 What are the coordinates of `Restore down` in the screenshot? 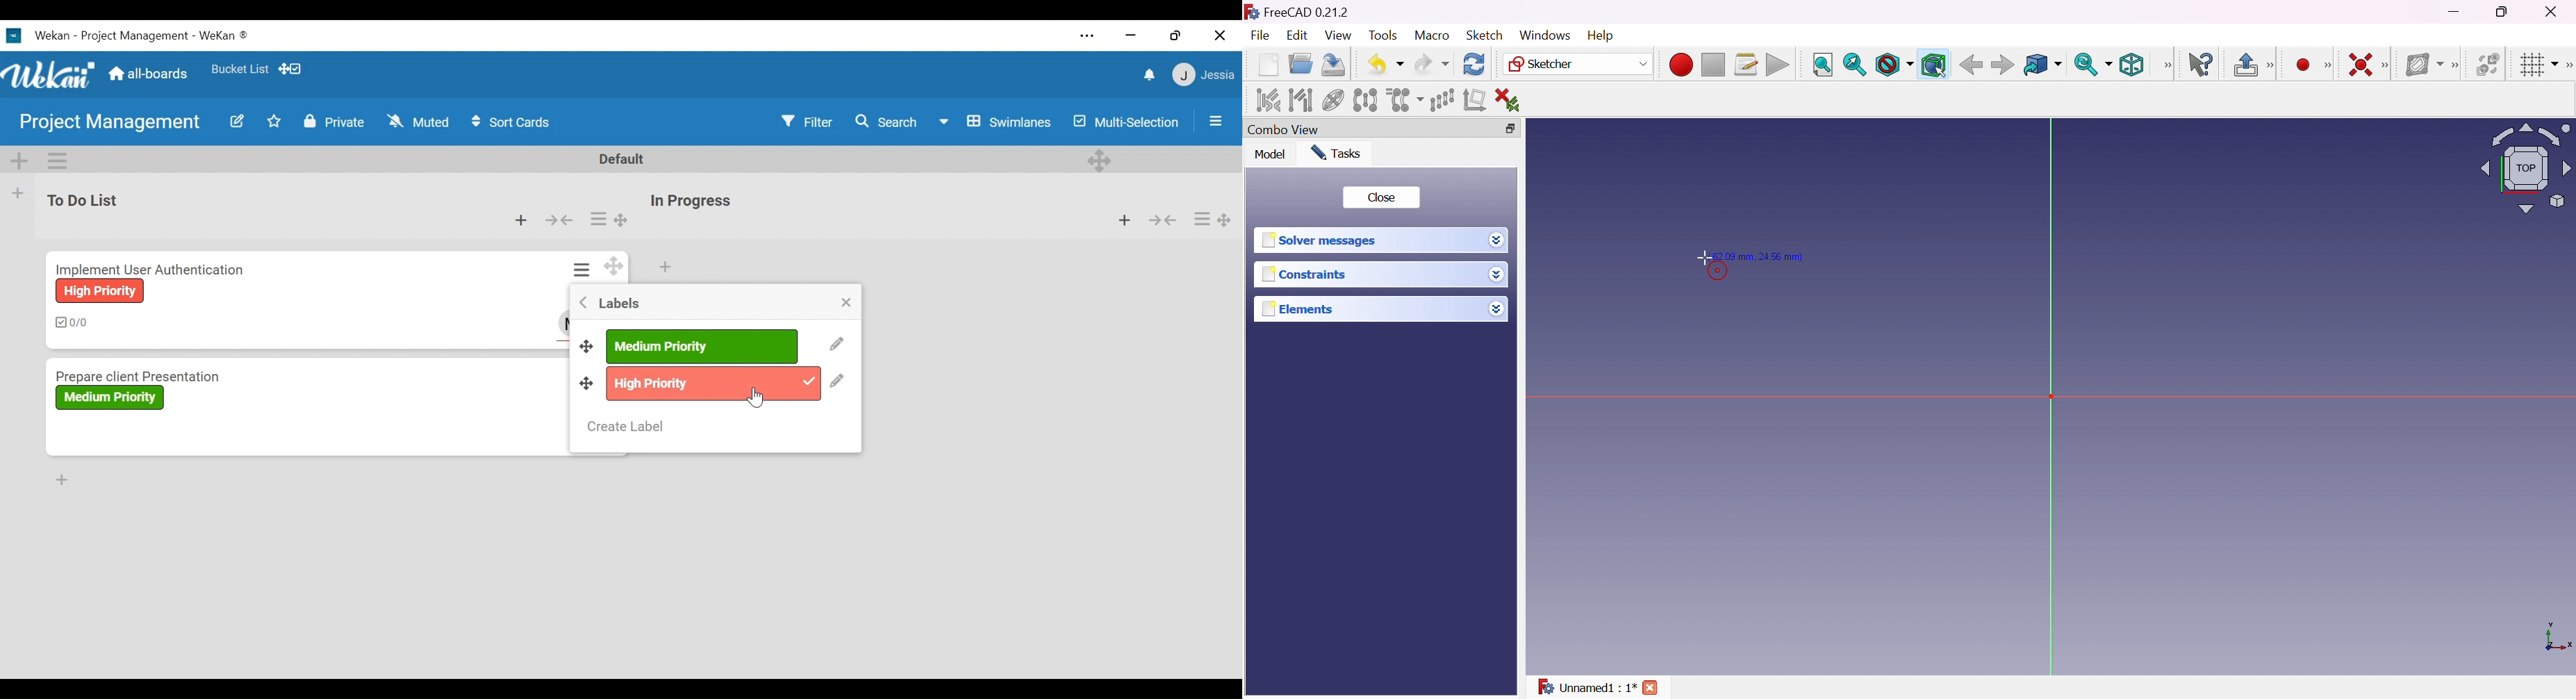 It's located at (2504, 12).